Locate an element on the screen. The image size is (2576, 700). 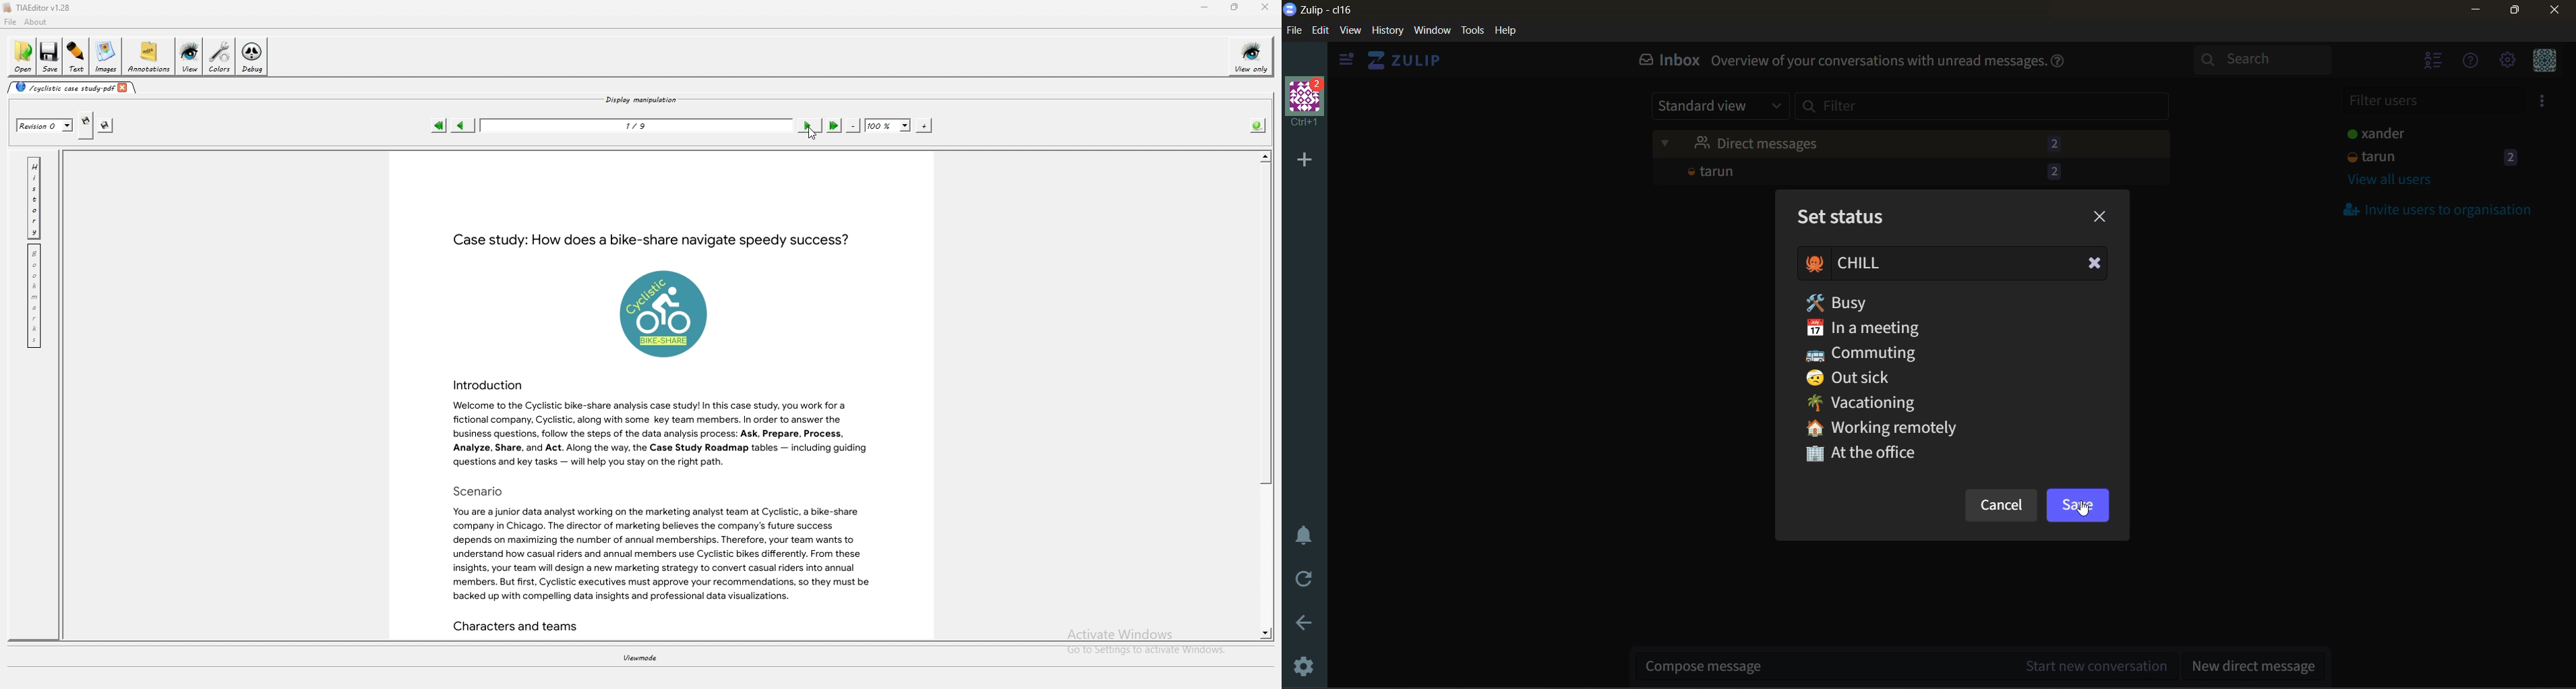
inbox is located at coordinates (1665, 62).